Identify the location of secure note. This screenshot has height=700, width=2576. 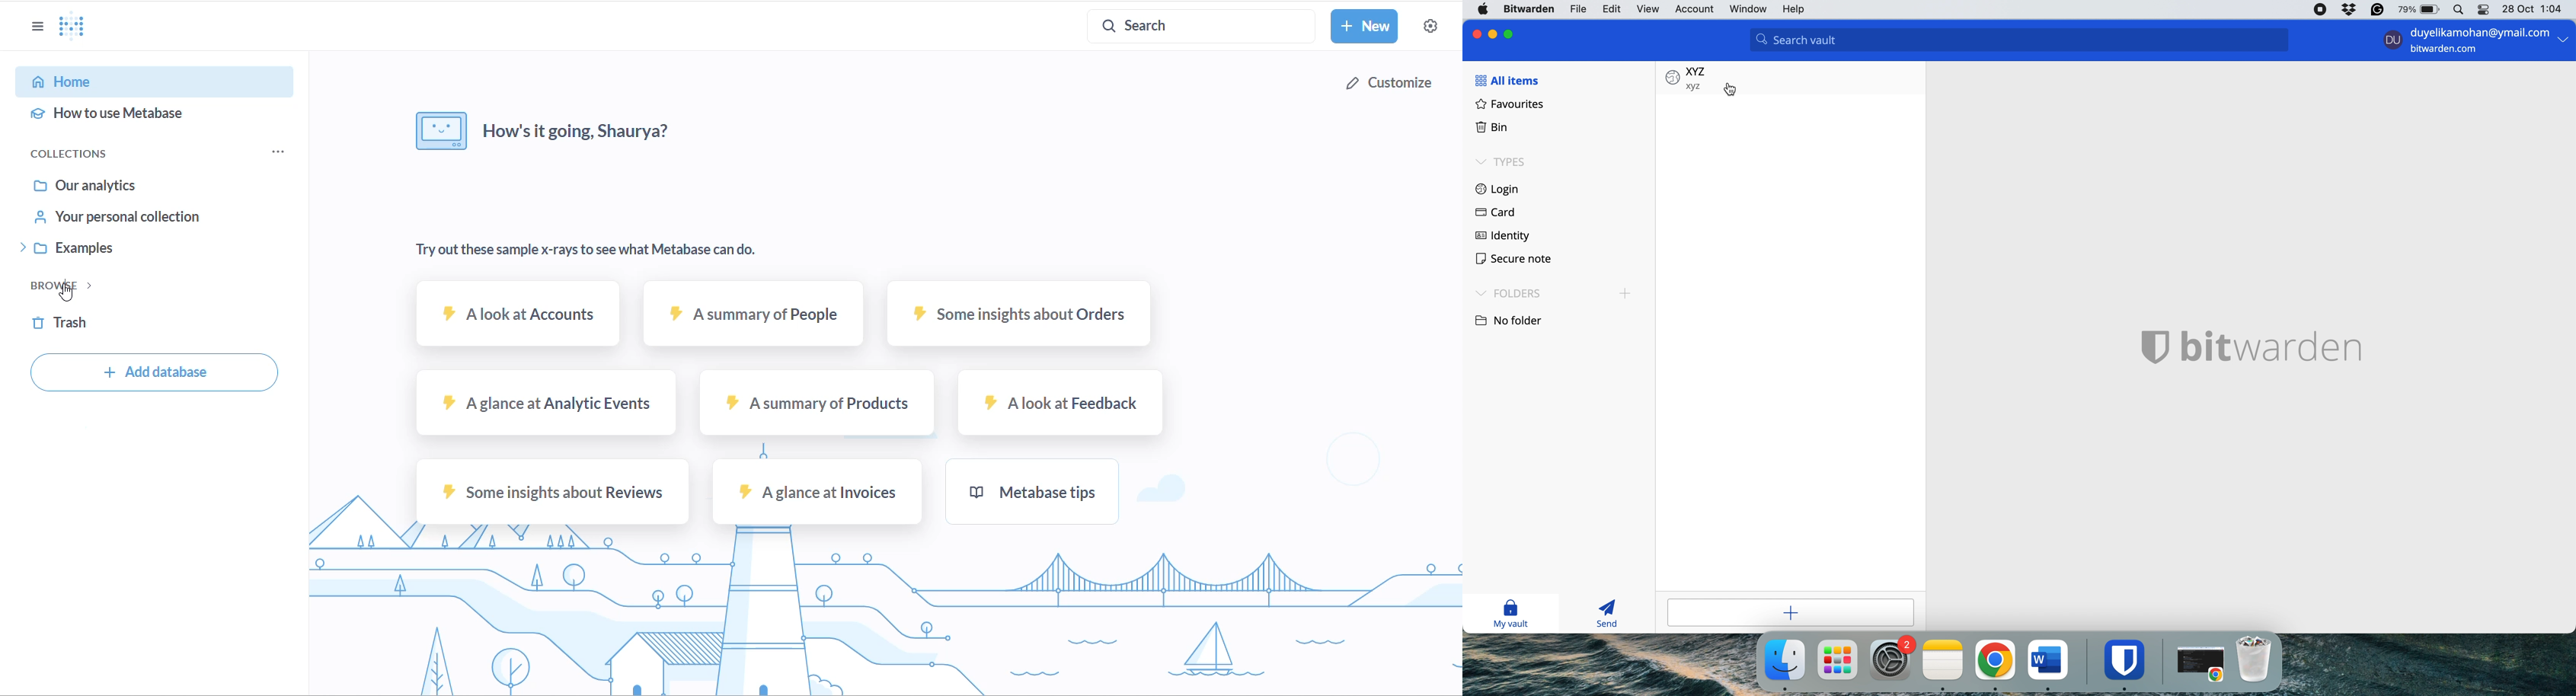
(1514, 259).